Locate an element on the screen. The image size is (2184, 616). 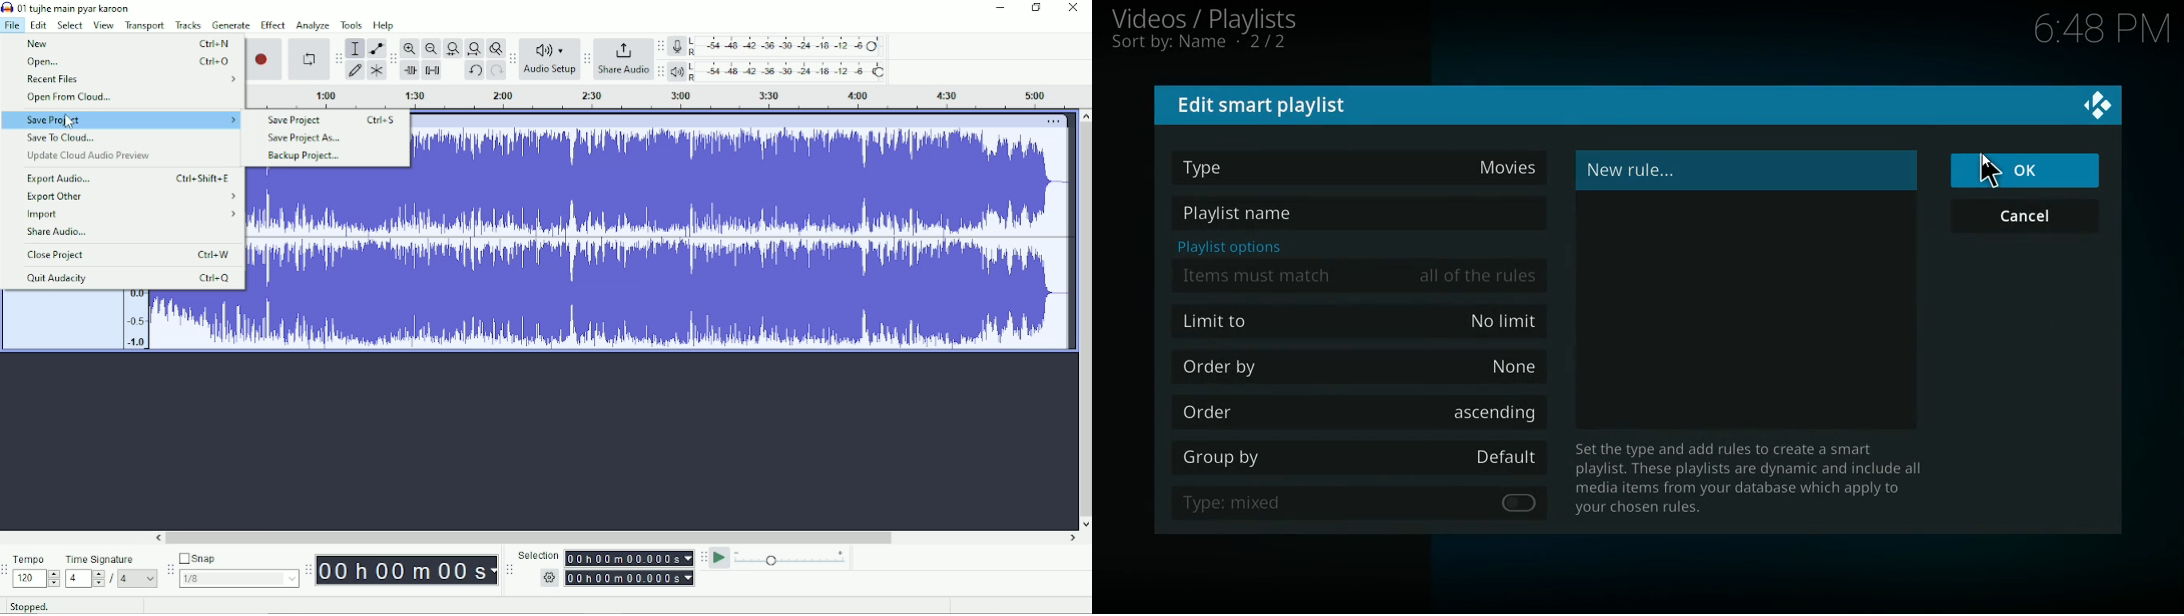
name is located at coordinates (1358, 215).